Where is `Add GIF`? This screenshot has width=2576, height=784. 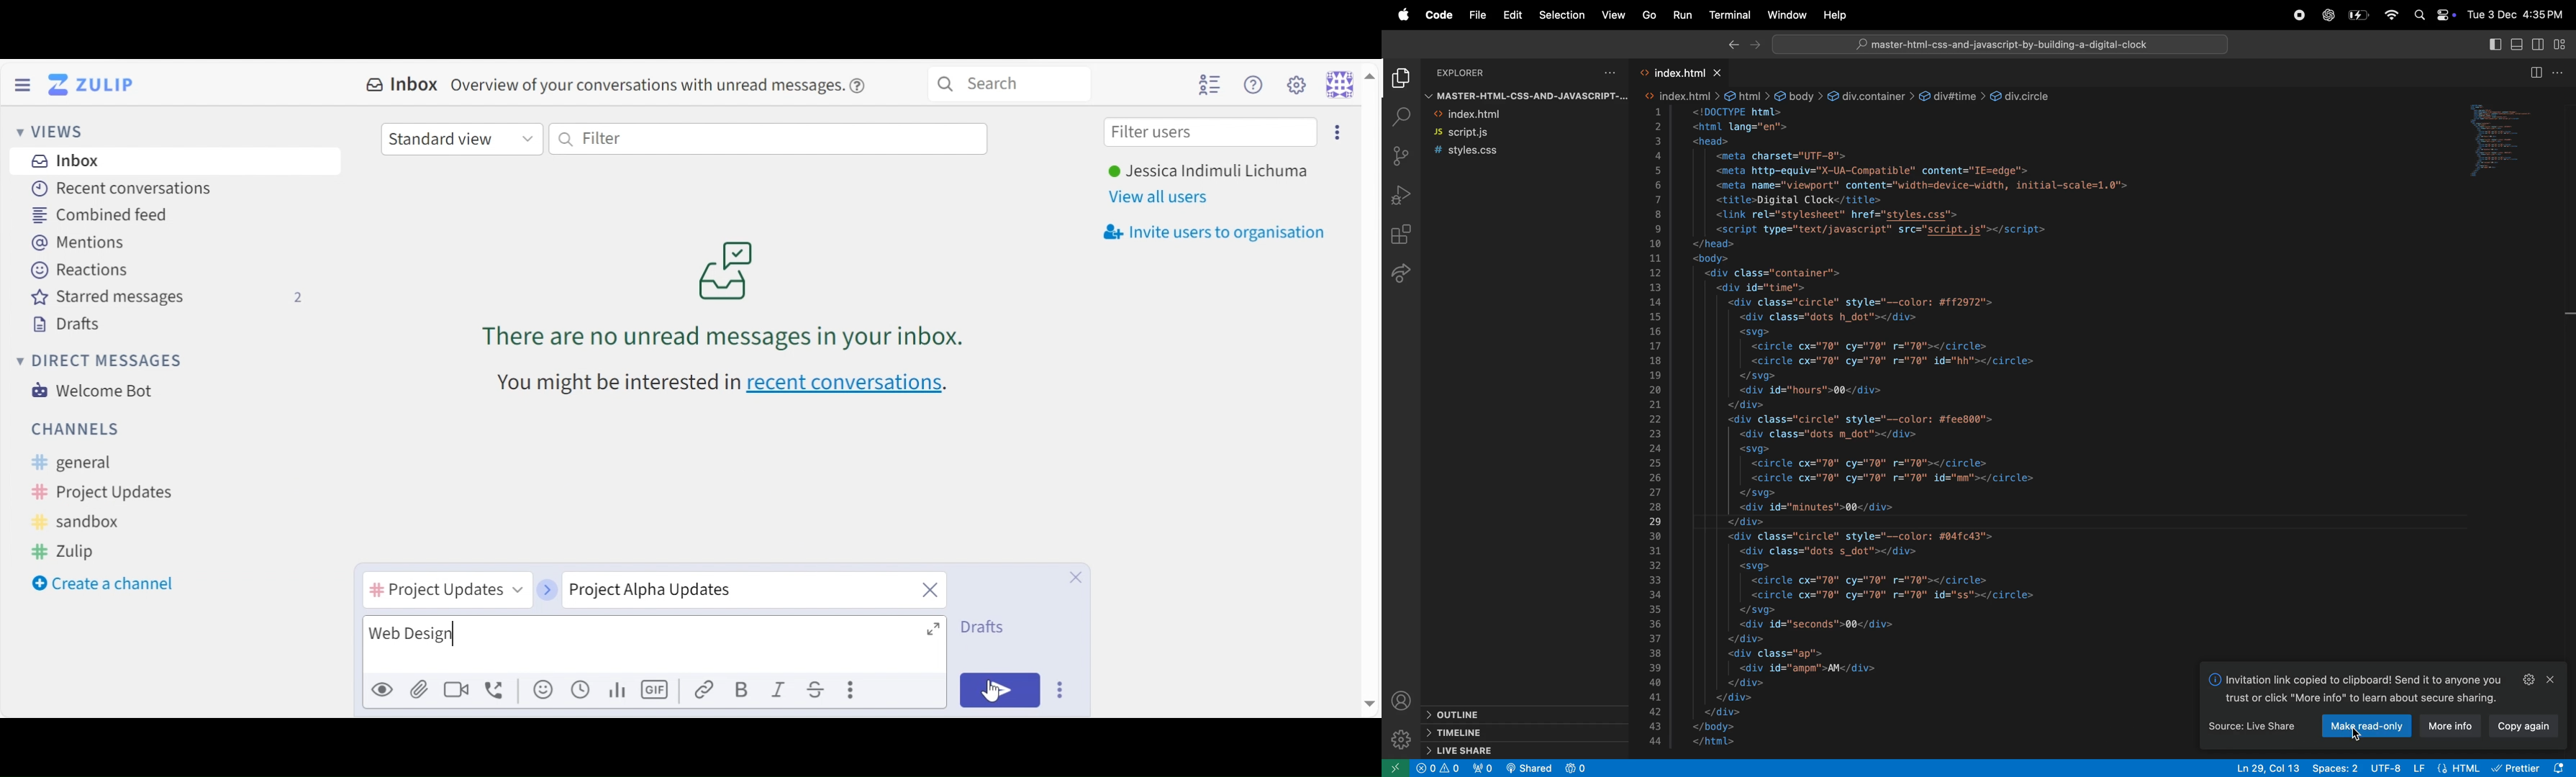 Add GIF is located at coordinates (655, 690).